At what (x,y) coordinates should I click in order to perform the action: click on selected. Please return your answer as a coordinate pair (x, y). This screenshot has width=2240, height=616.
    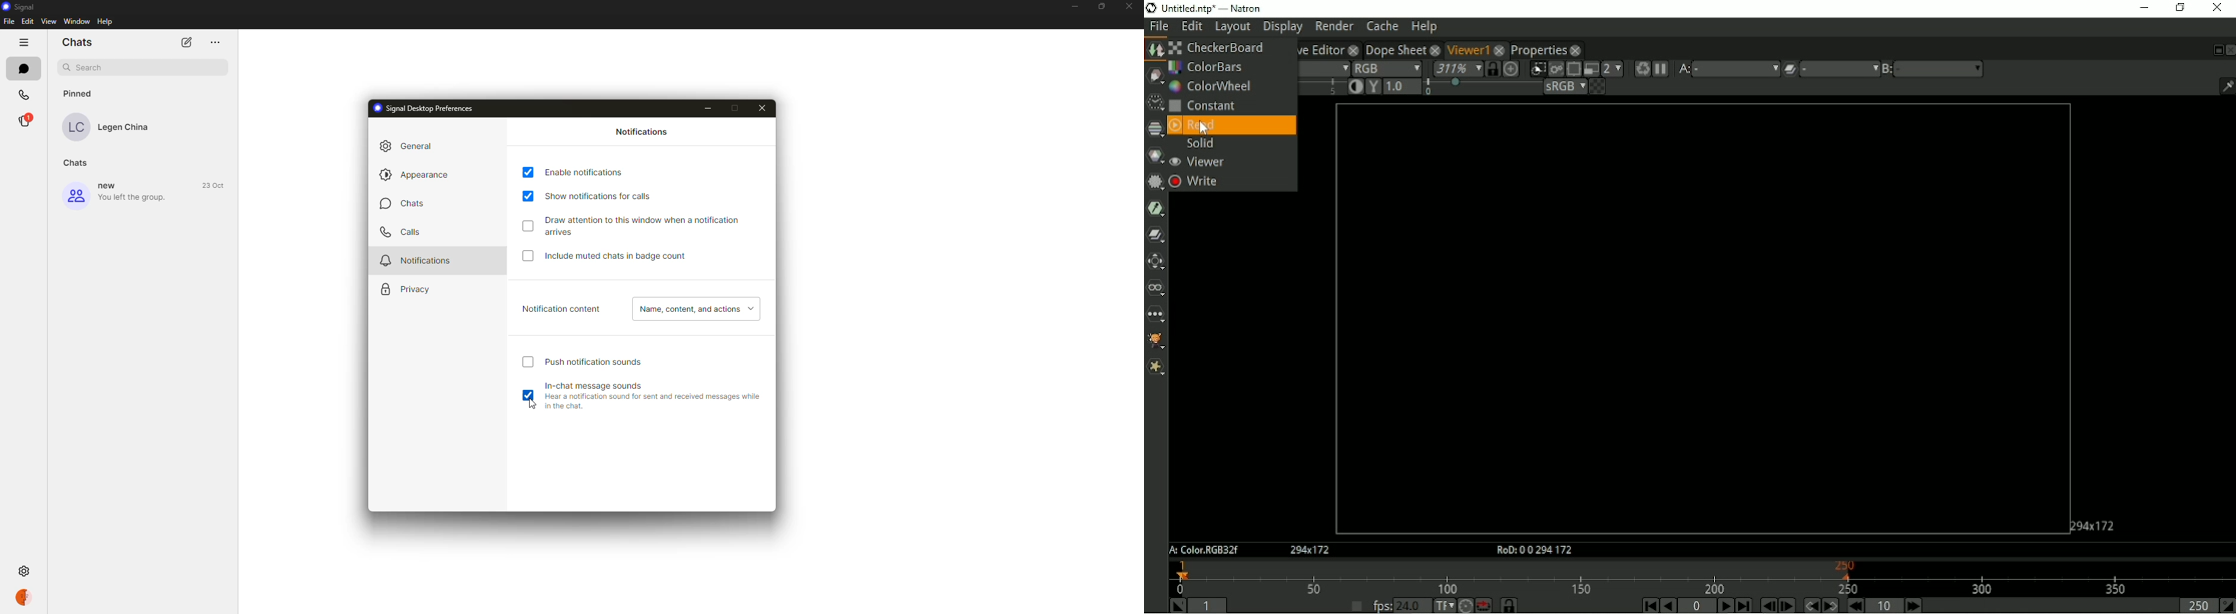
    Looking at the image, I should click on (528, 394).